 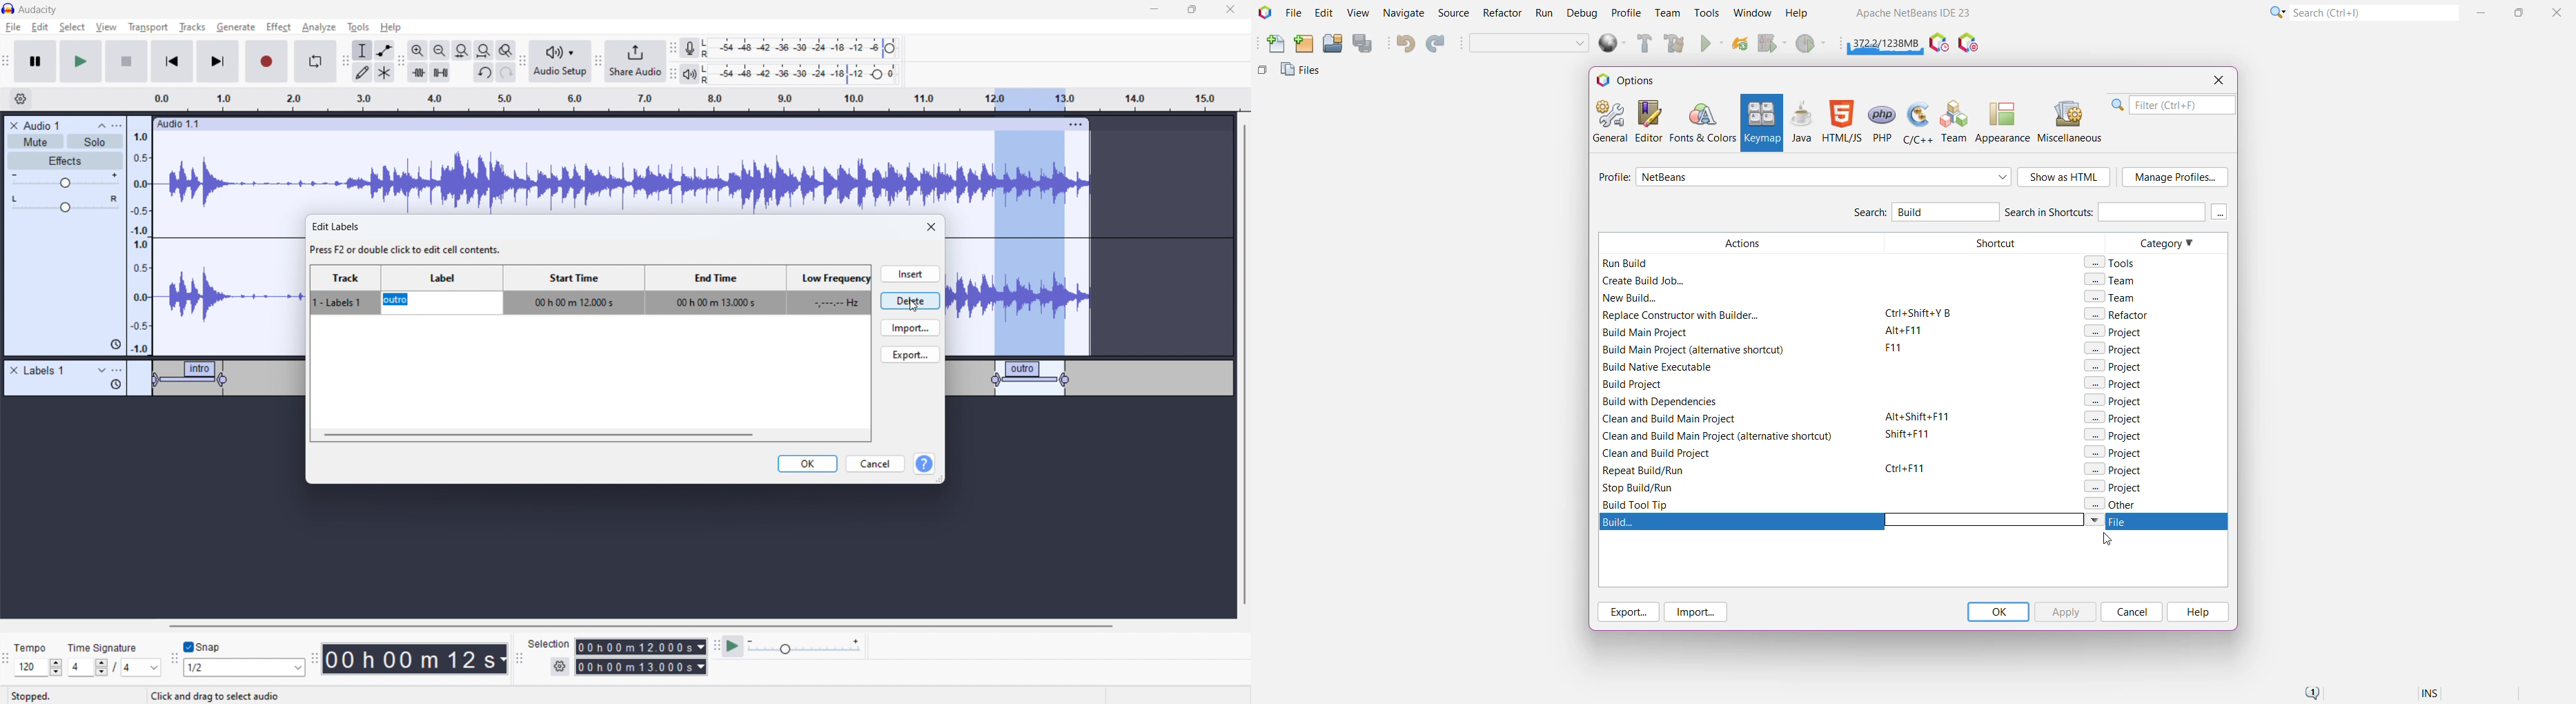 I want to click on labels, so click(x=45, y=371).